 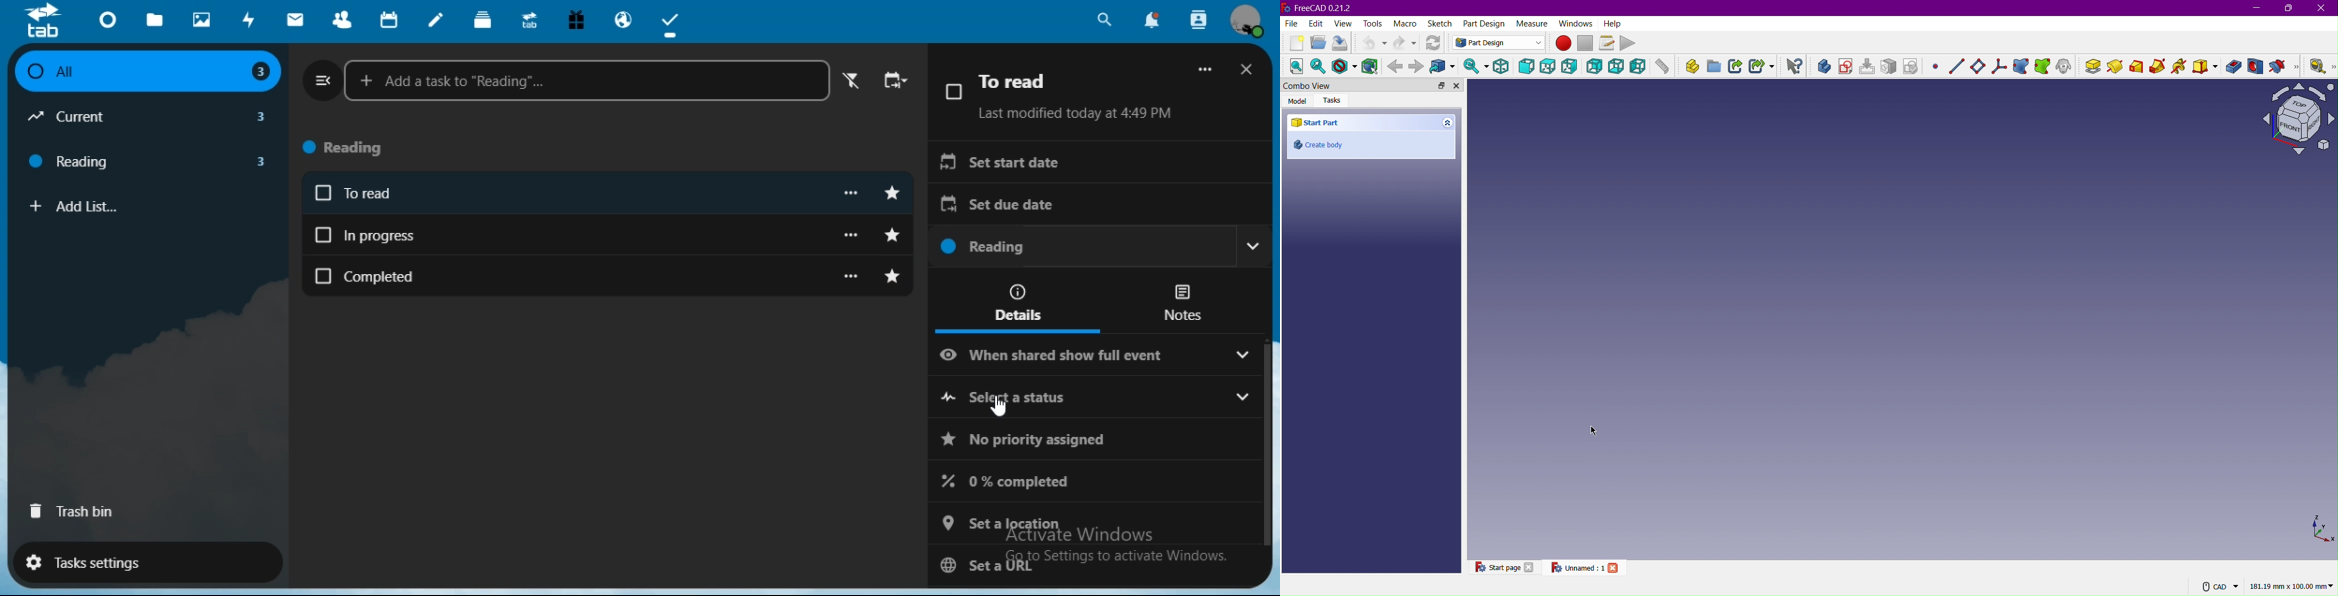 I want to click on Cursor, so click(x=1597, y=426).